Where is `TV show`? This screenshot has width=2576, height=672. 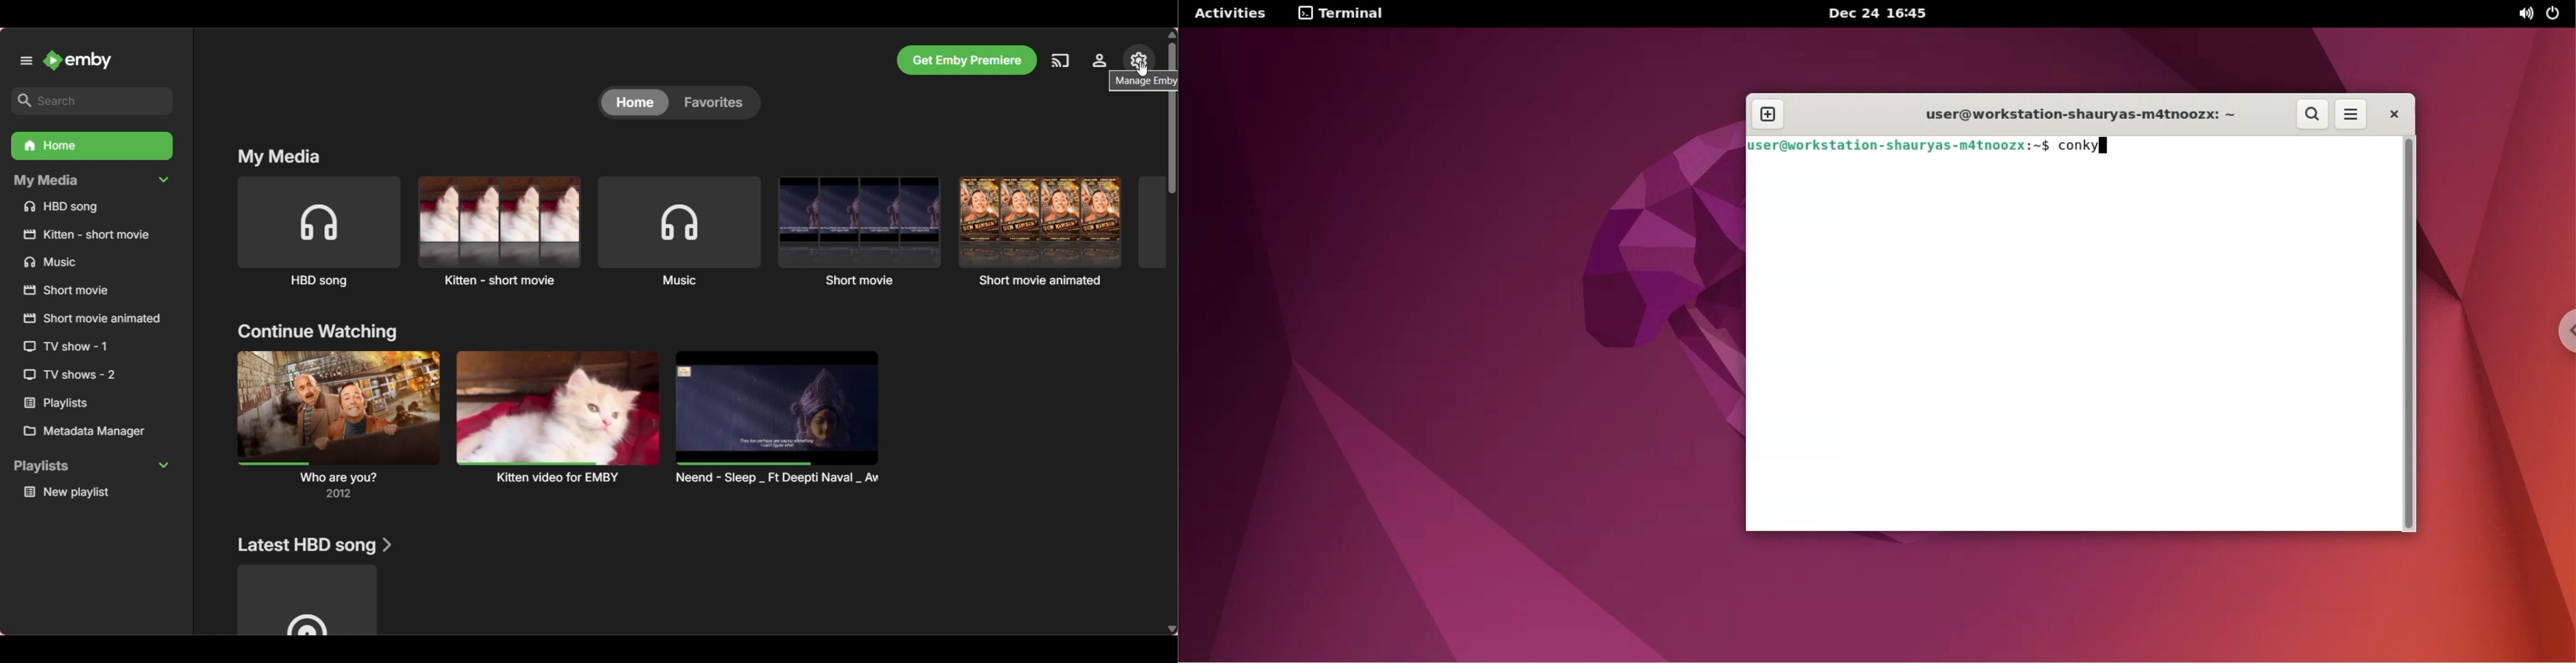 TV show is located at coordinates (90, 374).